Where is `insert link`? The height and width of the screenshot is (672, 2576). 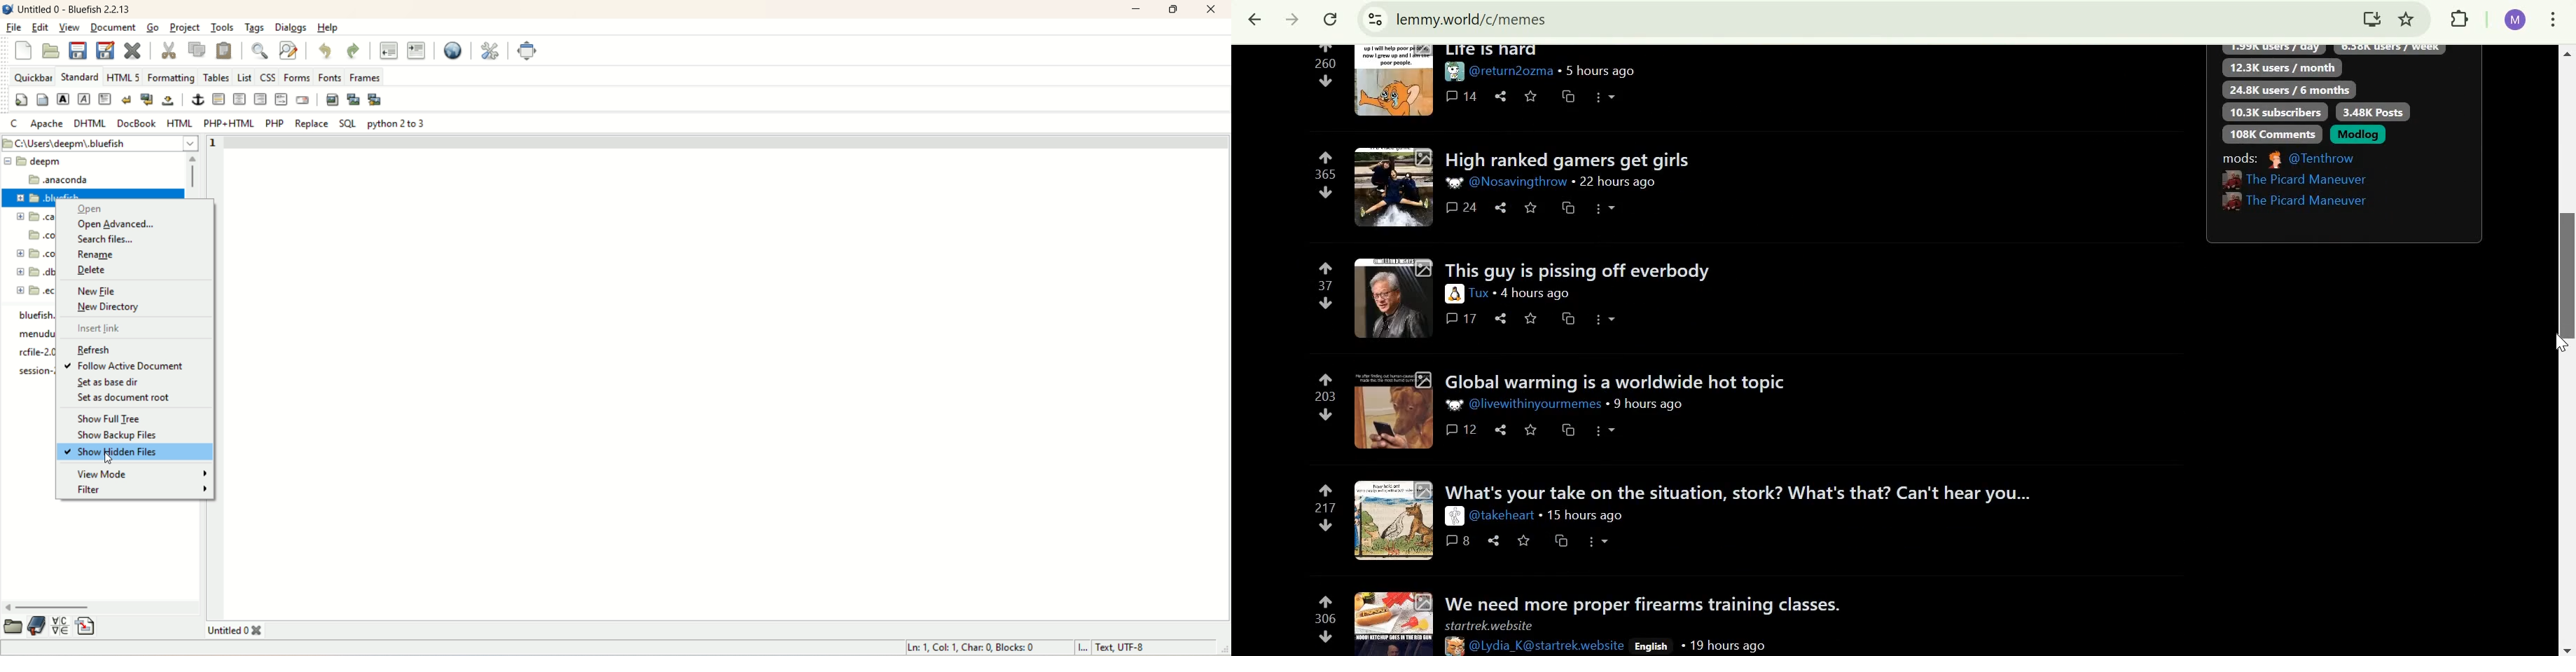 insert link is located at coordinates (100, 329).